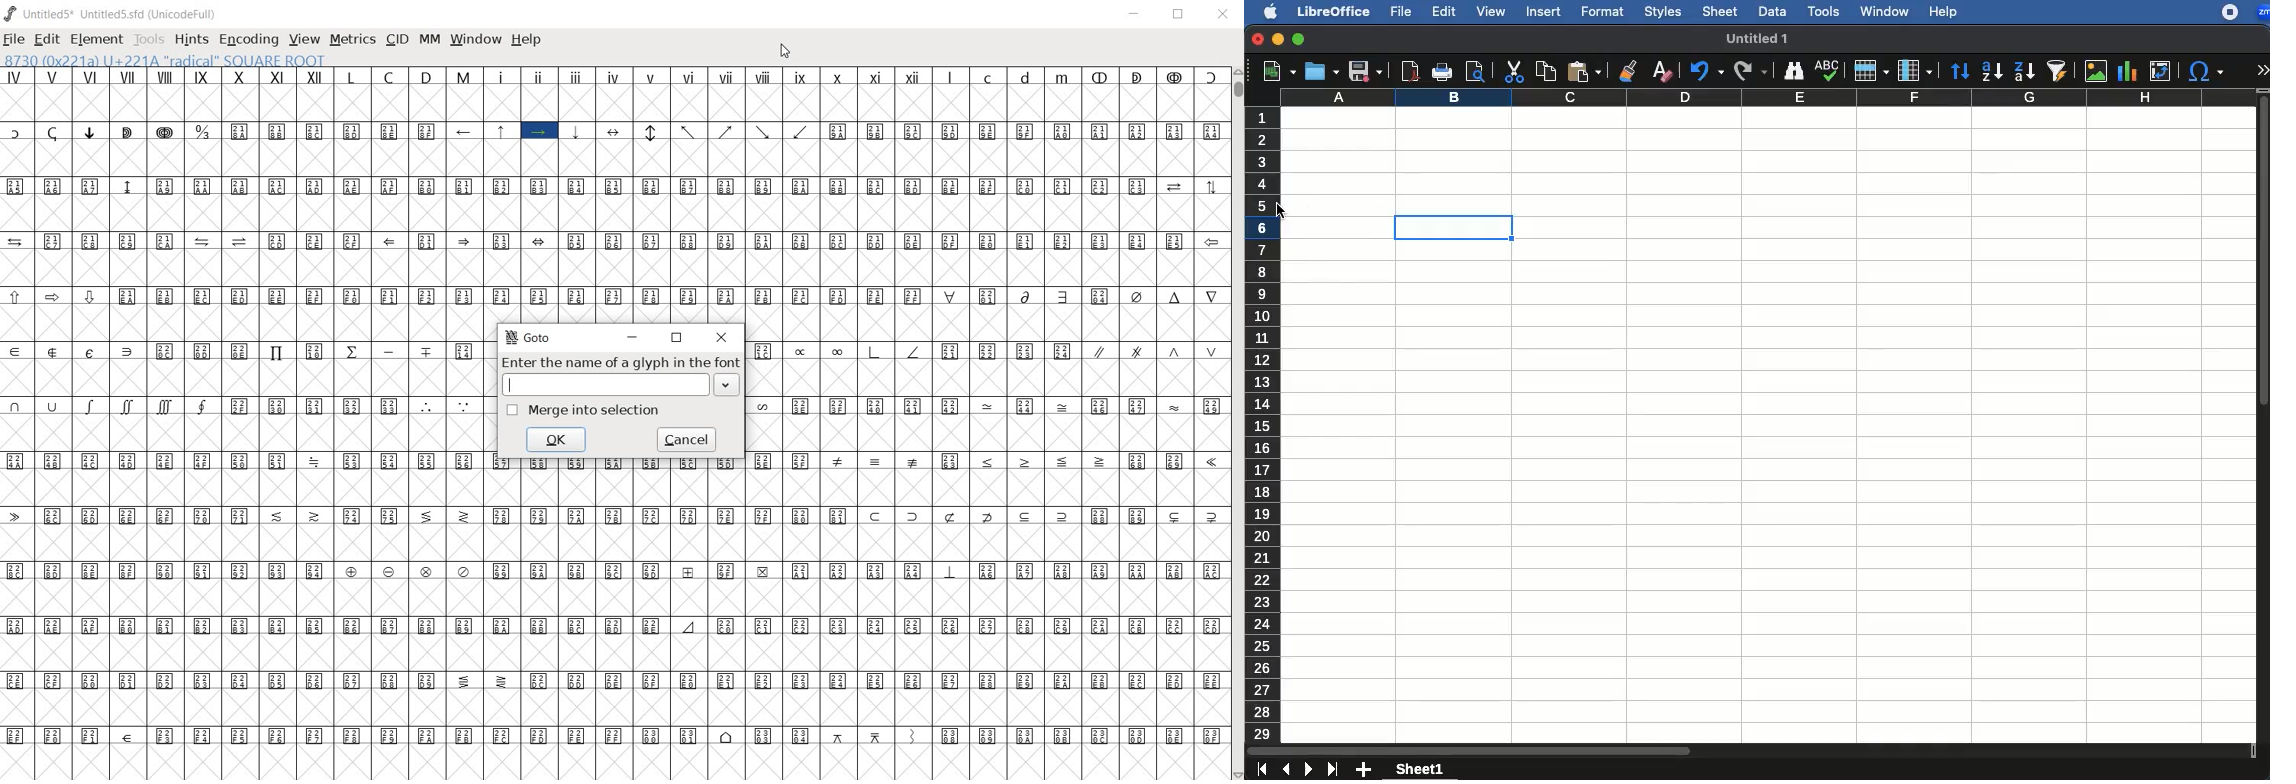 The height and width of the screenshot is (784, 2296). What do you see at coordinates (1870, 72) in the screenshot?
I see `row` at bounding box center [1870, 72].